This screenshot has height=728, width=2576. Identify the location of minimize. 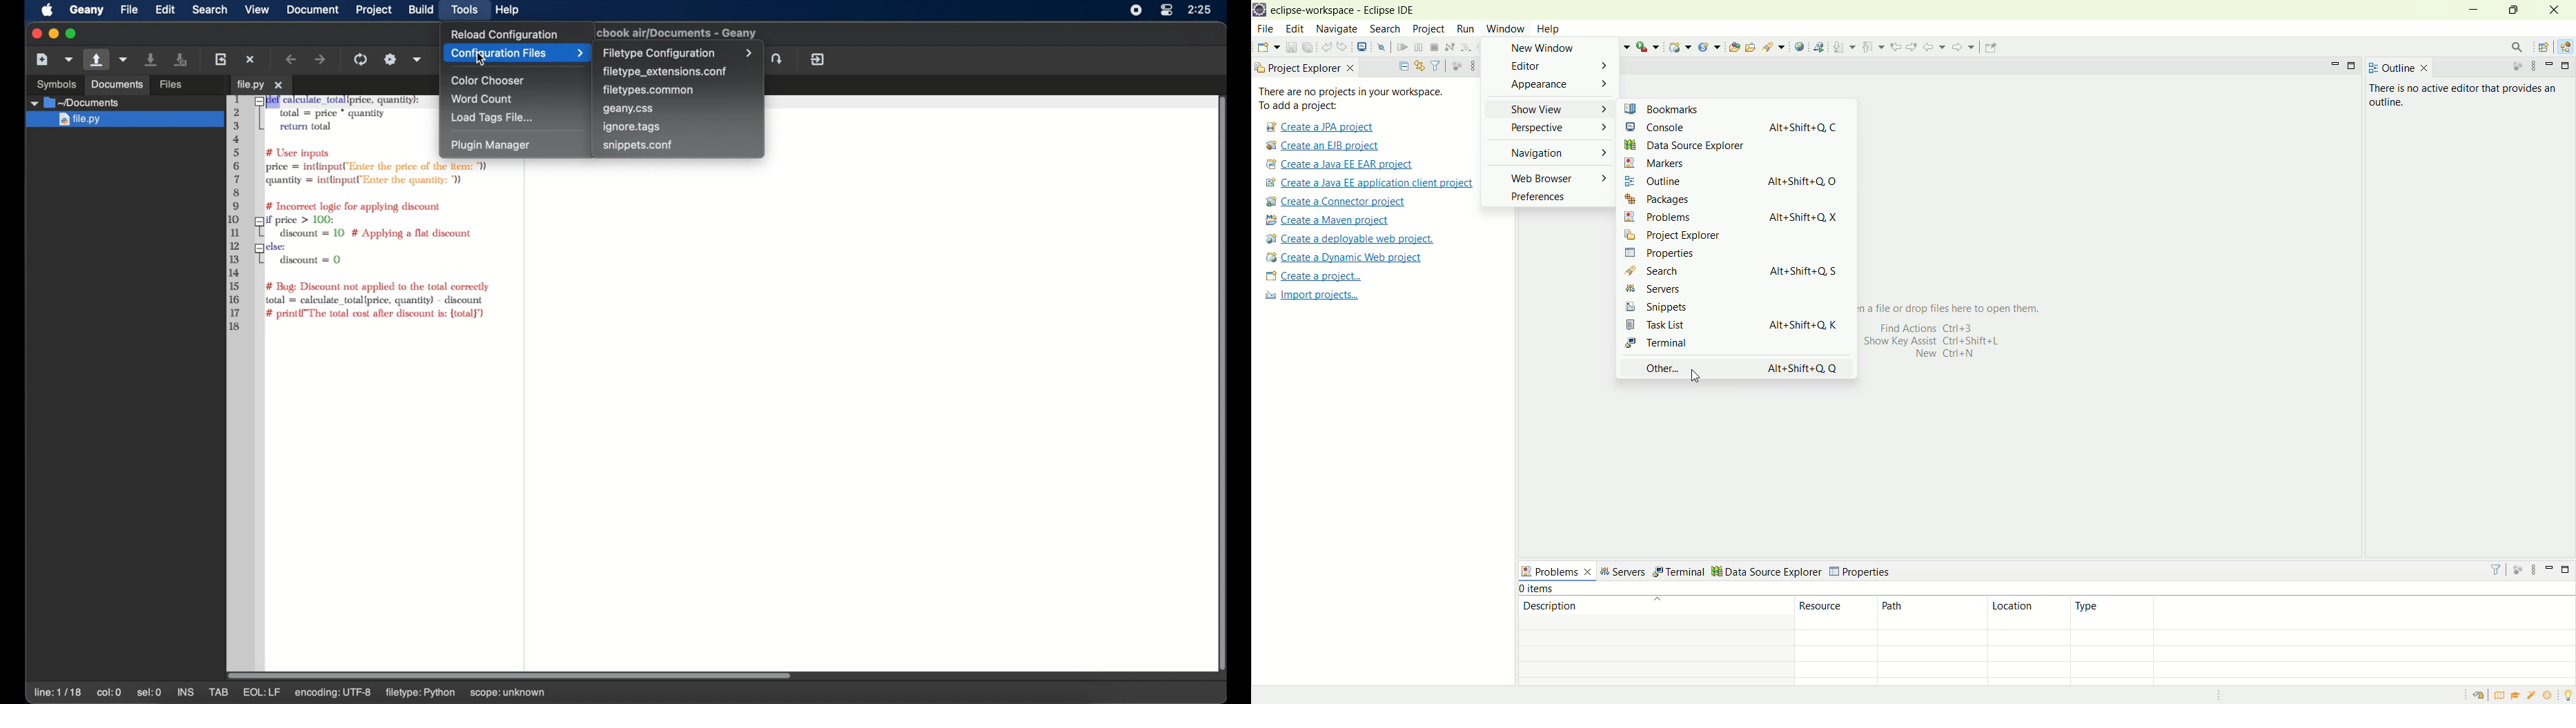
(2333, 66).